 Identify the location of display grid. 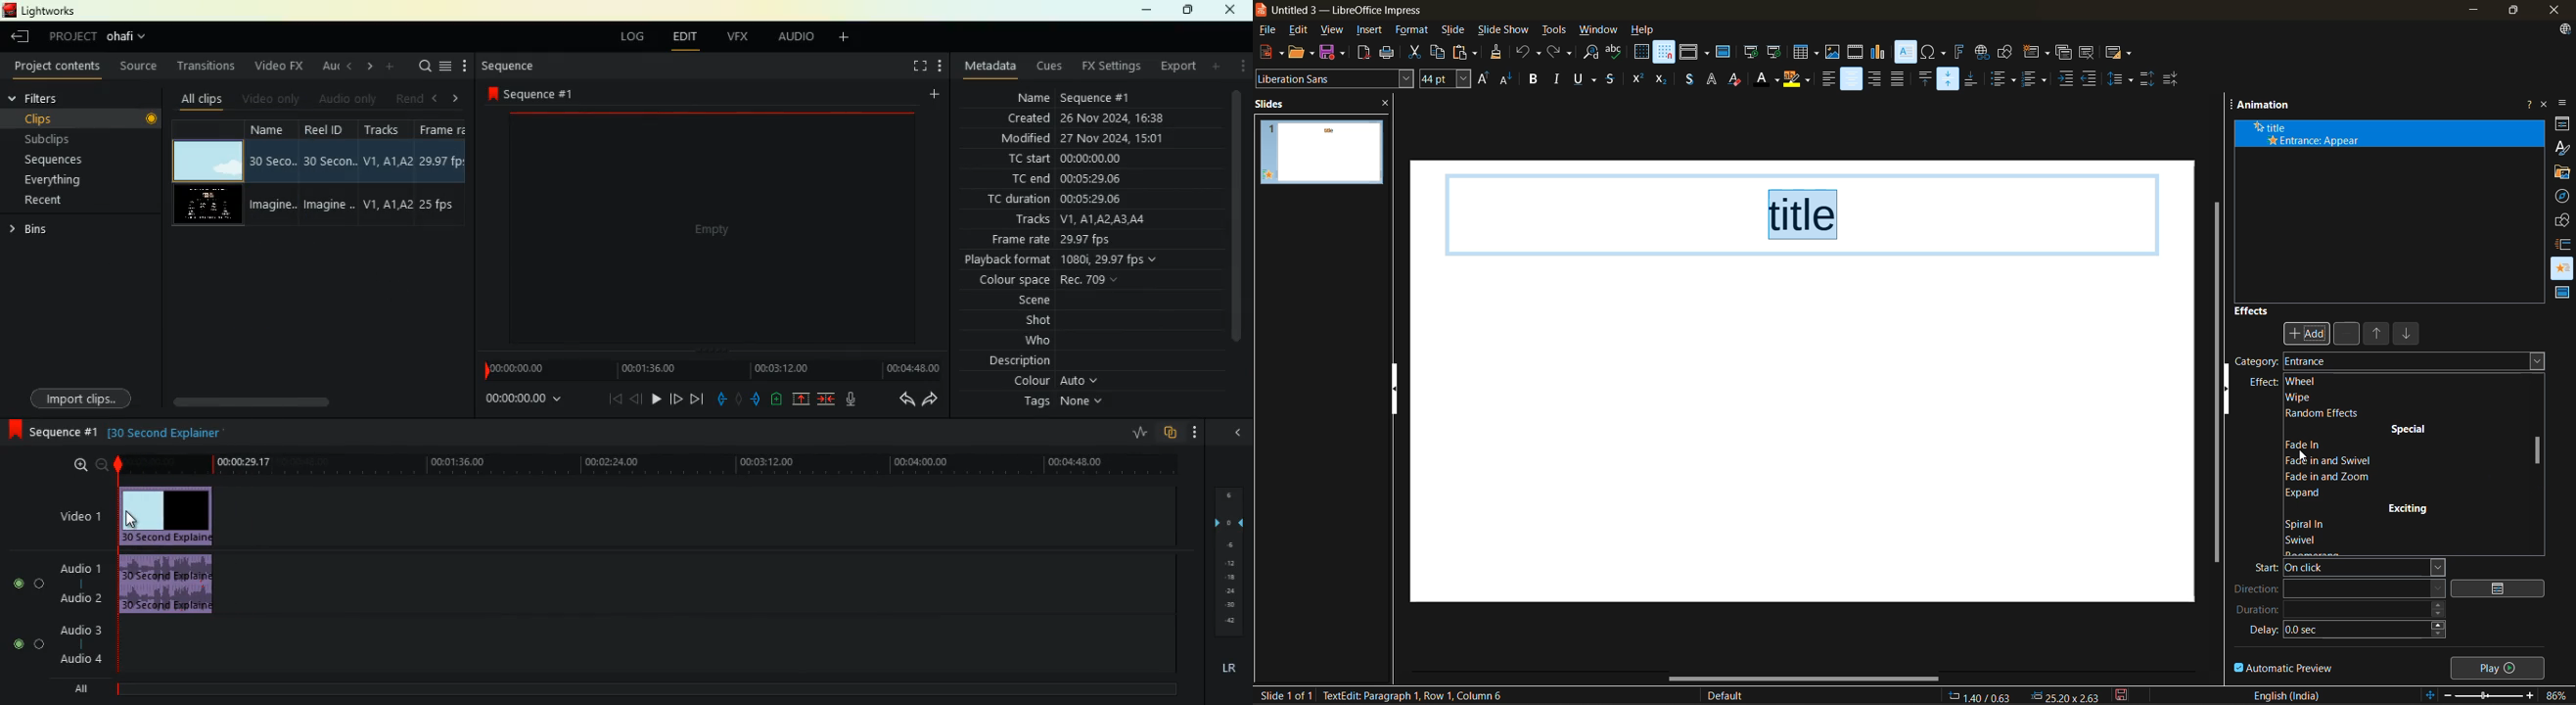
(1642, 52).